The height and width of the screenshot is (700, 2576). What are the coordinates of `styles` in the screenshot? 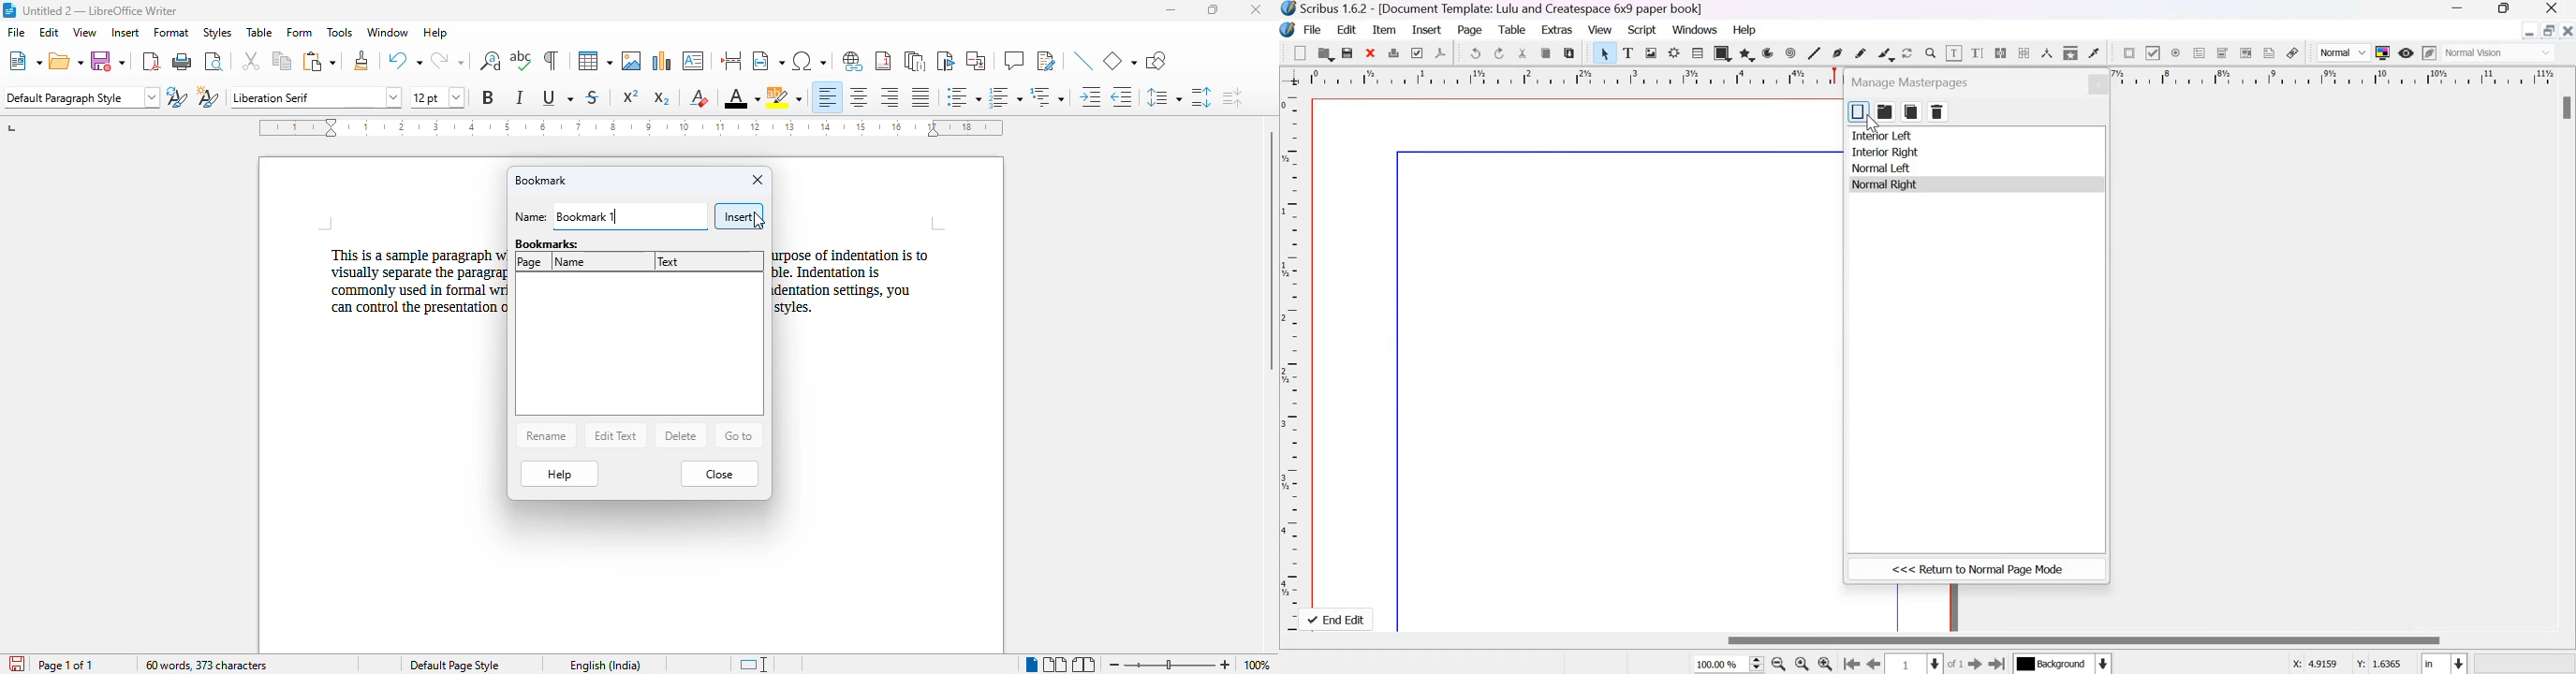 It's located at (216, 32).